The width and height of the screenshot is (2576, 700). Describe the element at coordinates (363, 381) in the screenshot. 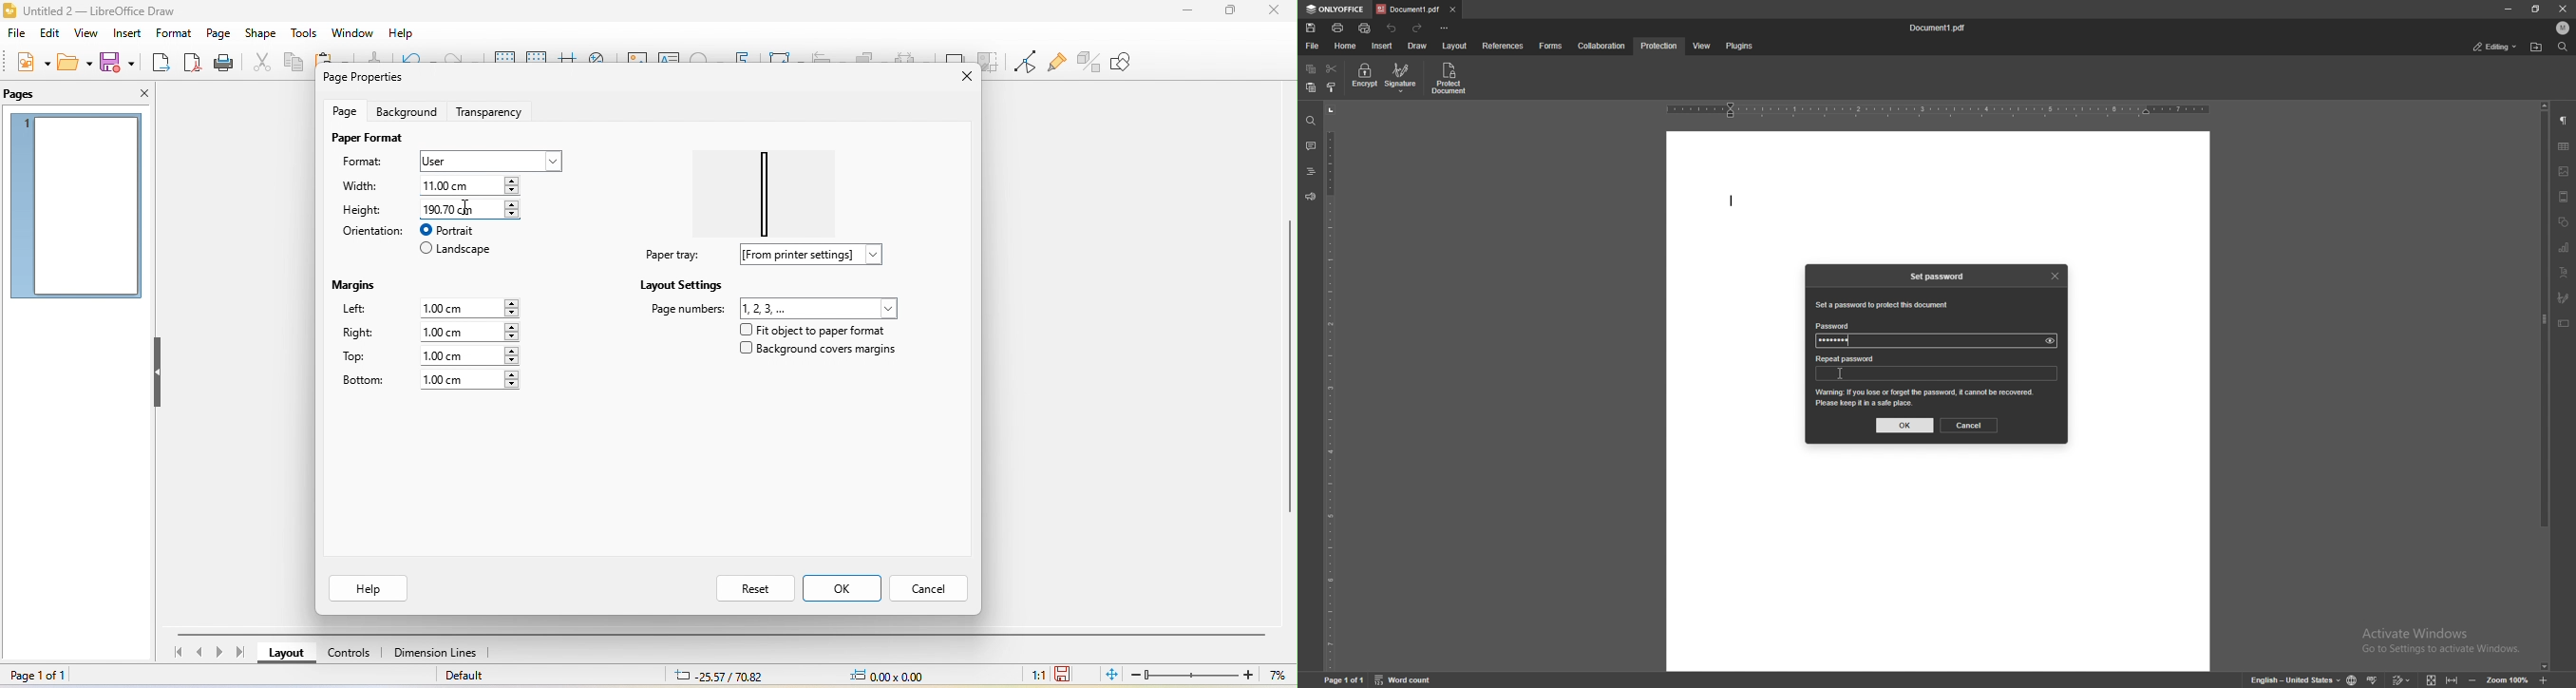

I see `bottom` at that location.